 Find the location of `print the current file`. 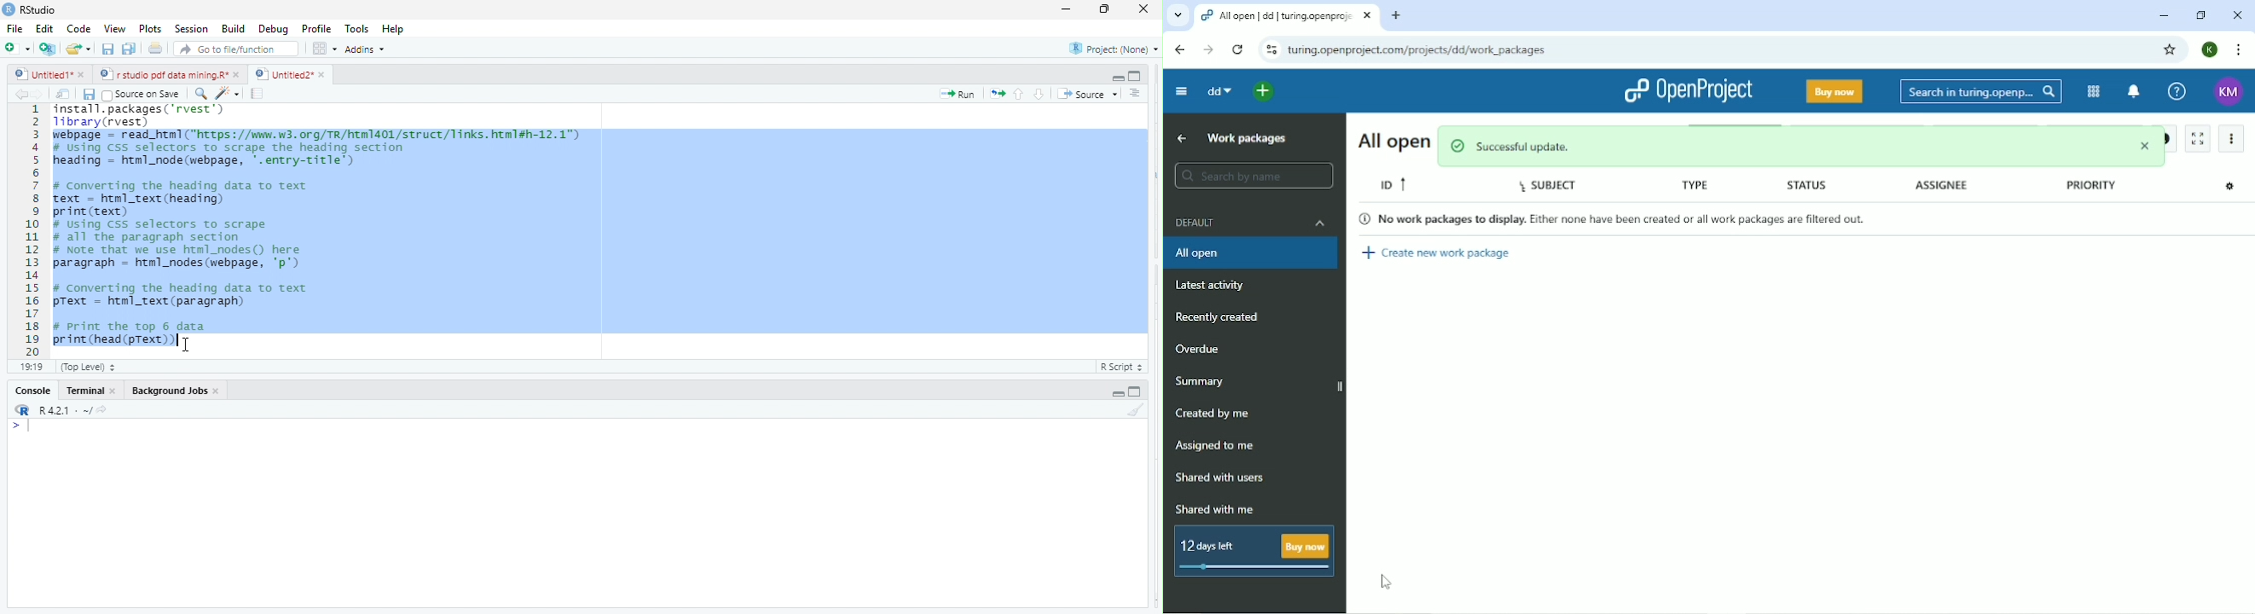

print the current file is located at coordinates (153, 49).